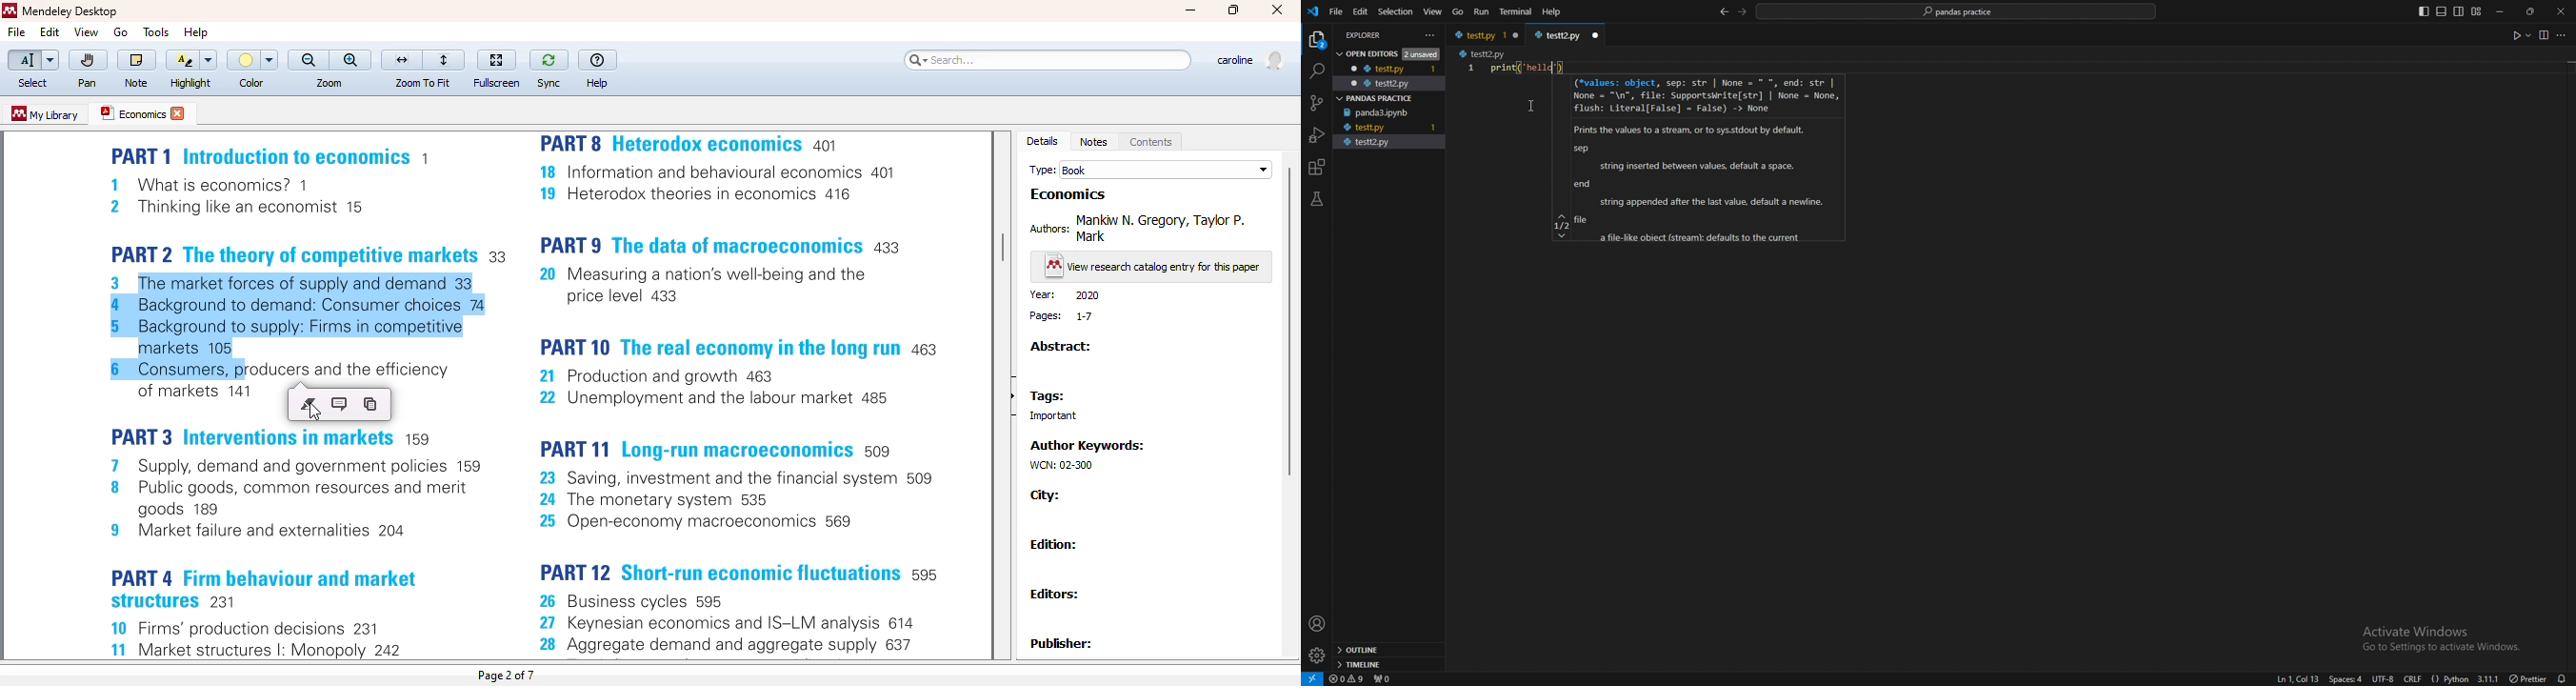 This screenshot has height=700, width=2576. Describe the element at coordinates (1958, 12) in the screenshot. I see `pandas practice` at that location.